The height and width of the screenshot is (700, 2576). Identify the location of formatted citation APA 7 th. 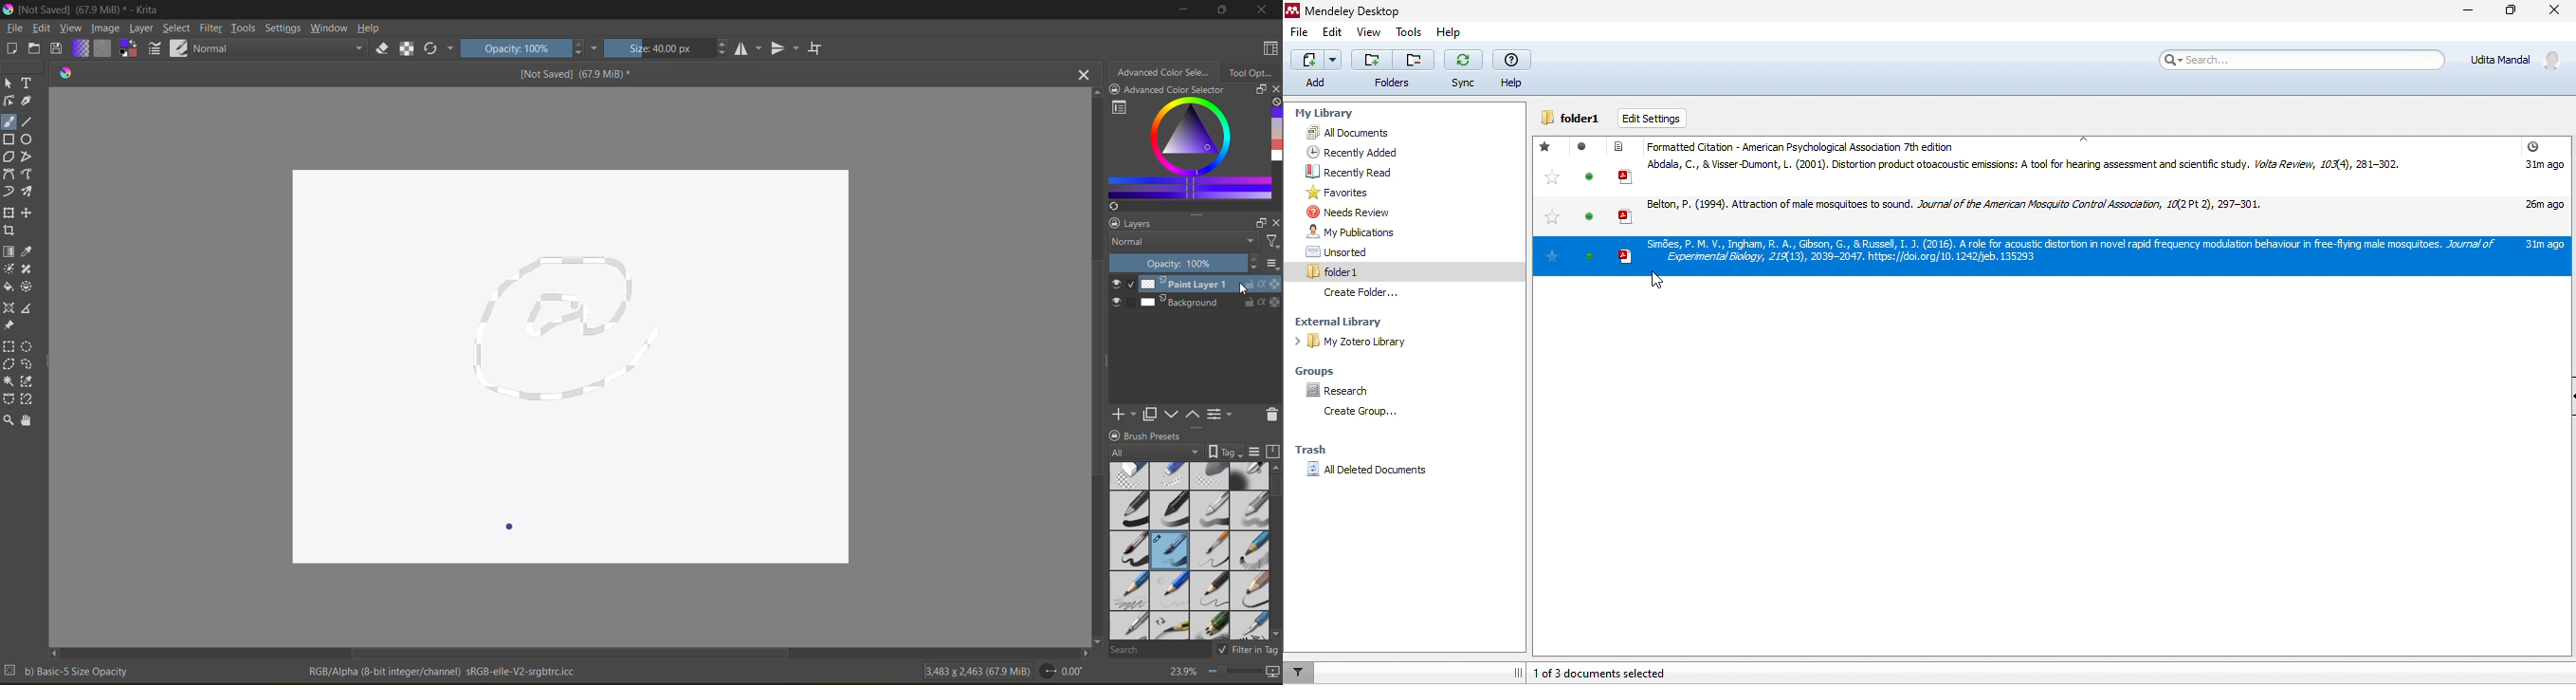
(1806, 144).